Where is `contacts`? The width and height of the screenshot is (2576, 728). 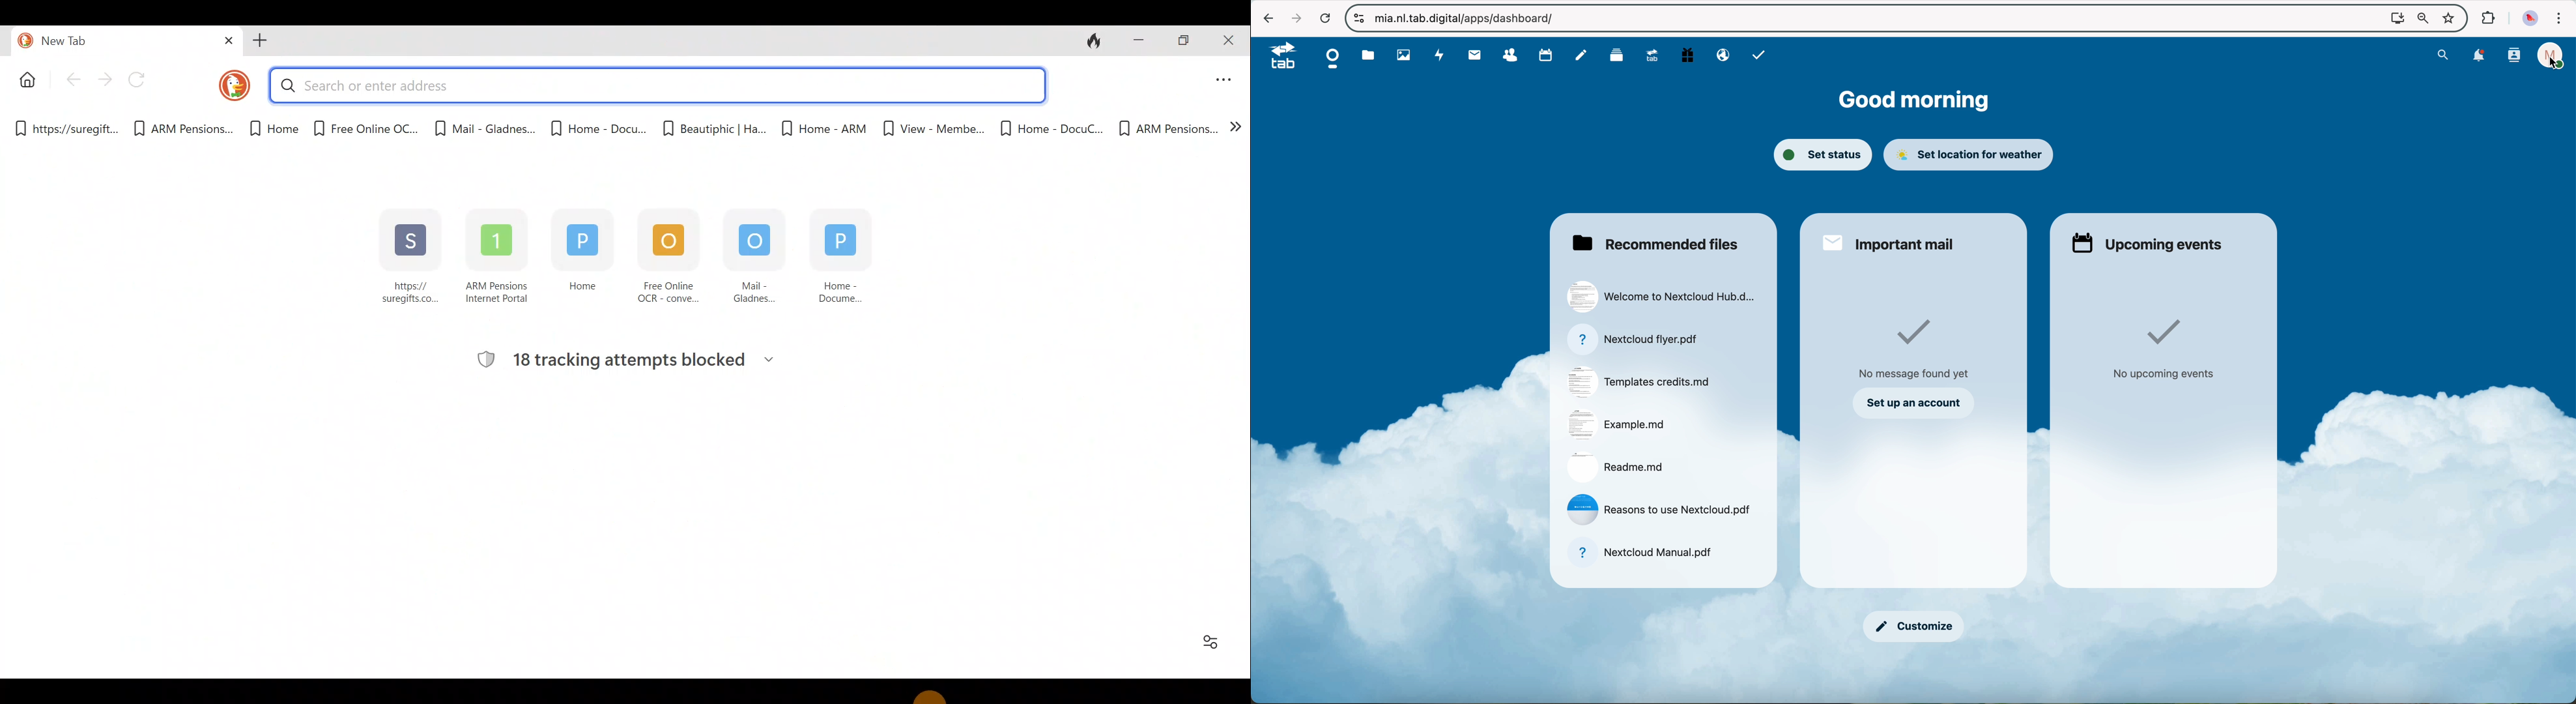 contacts is located at coordinates (1512, 55).